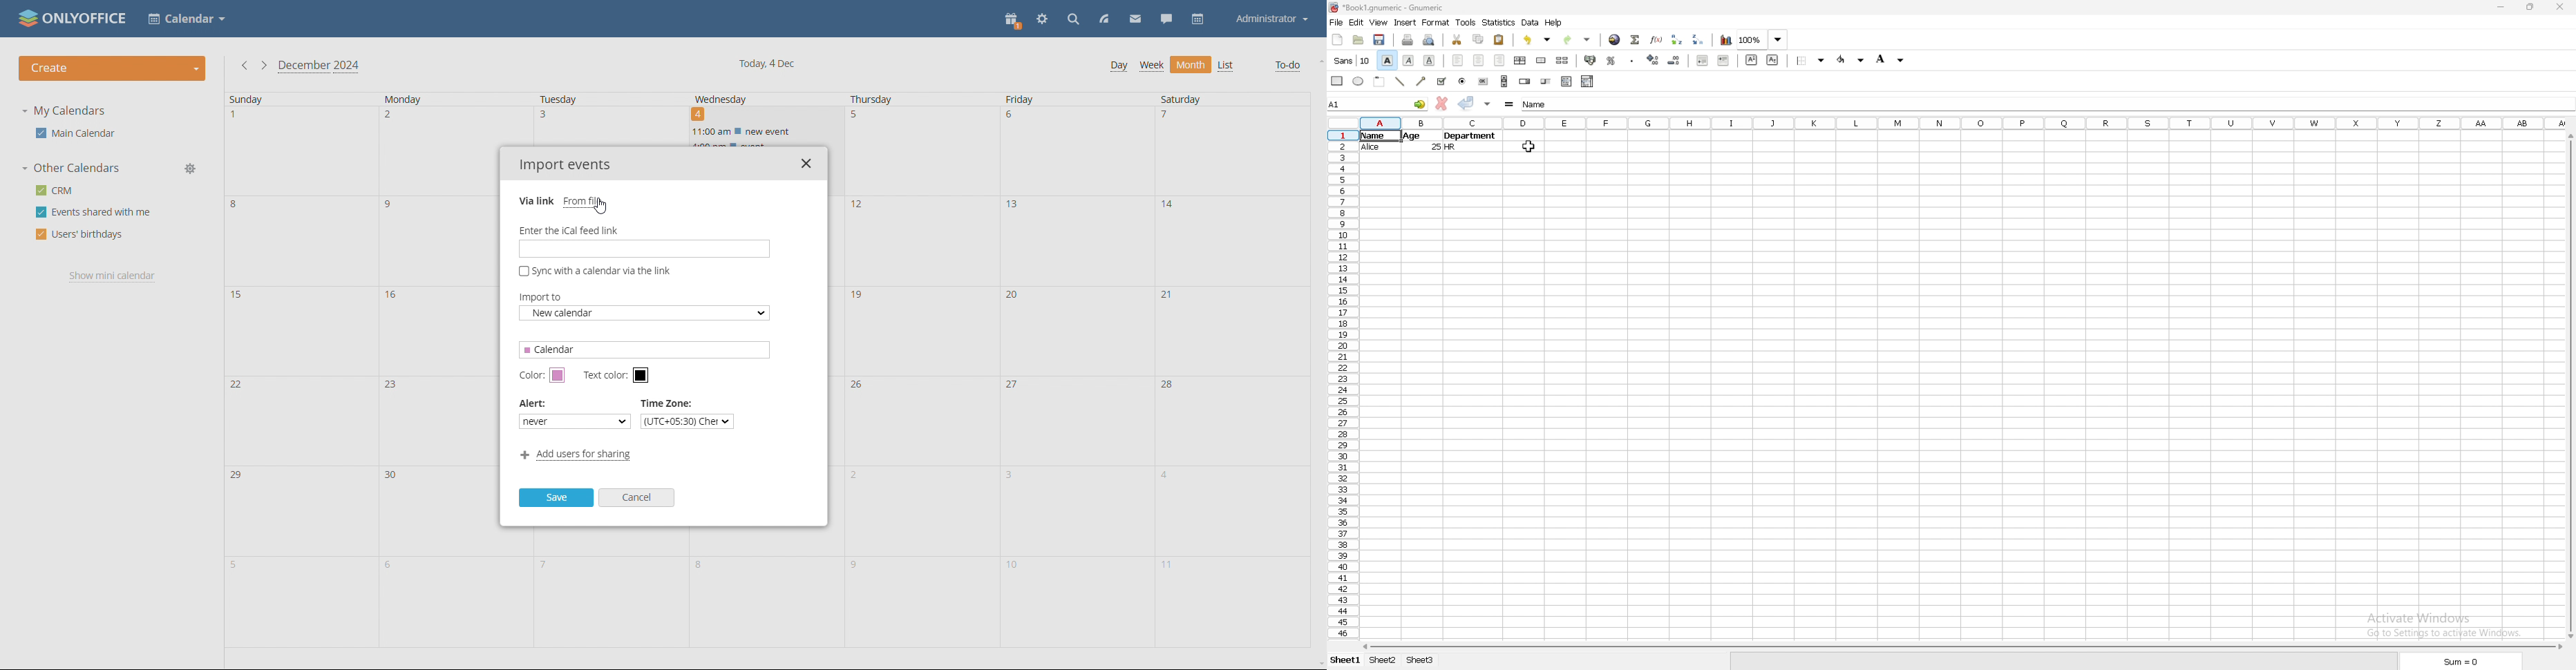 Image resolution: width=2576 pixels, height=672 pixels. I want to click on from file, so click(585, 201).